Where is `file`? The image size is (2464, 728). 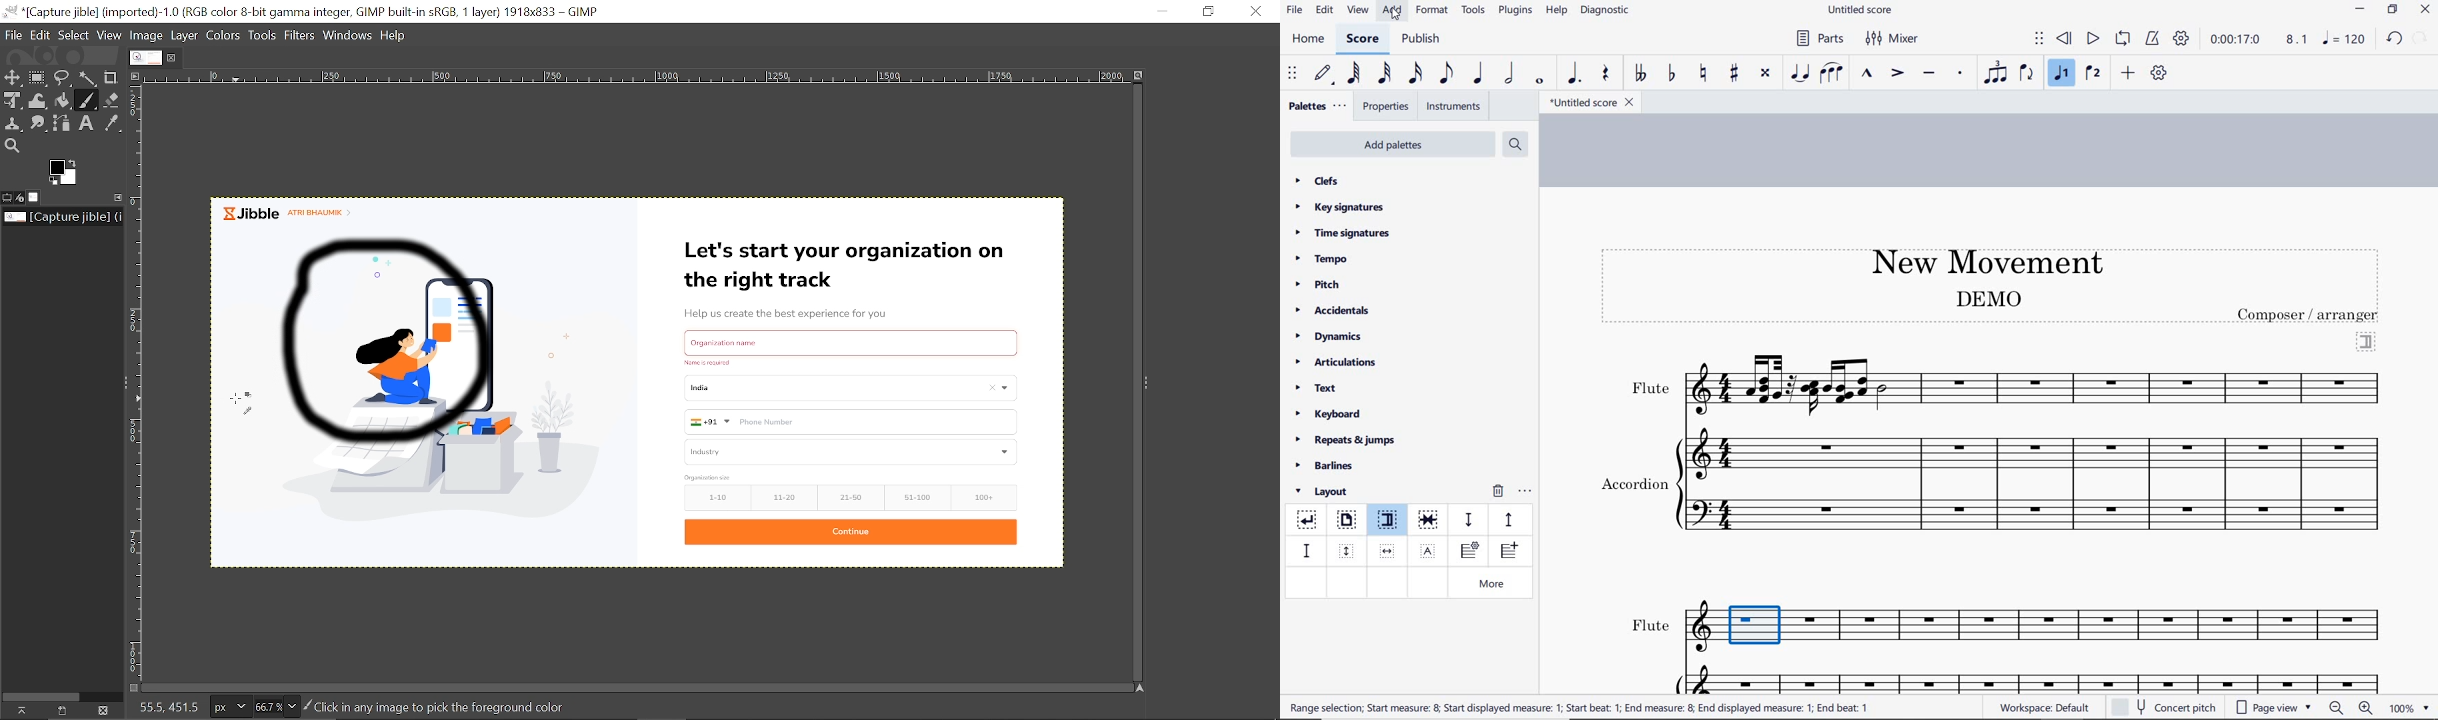
file is located at coordinates (1294, 12).